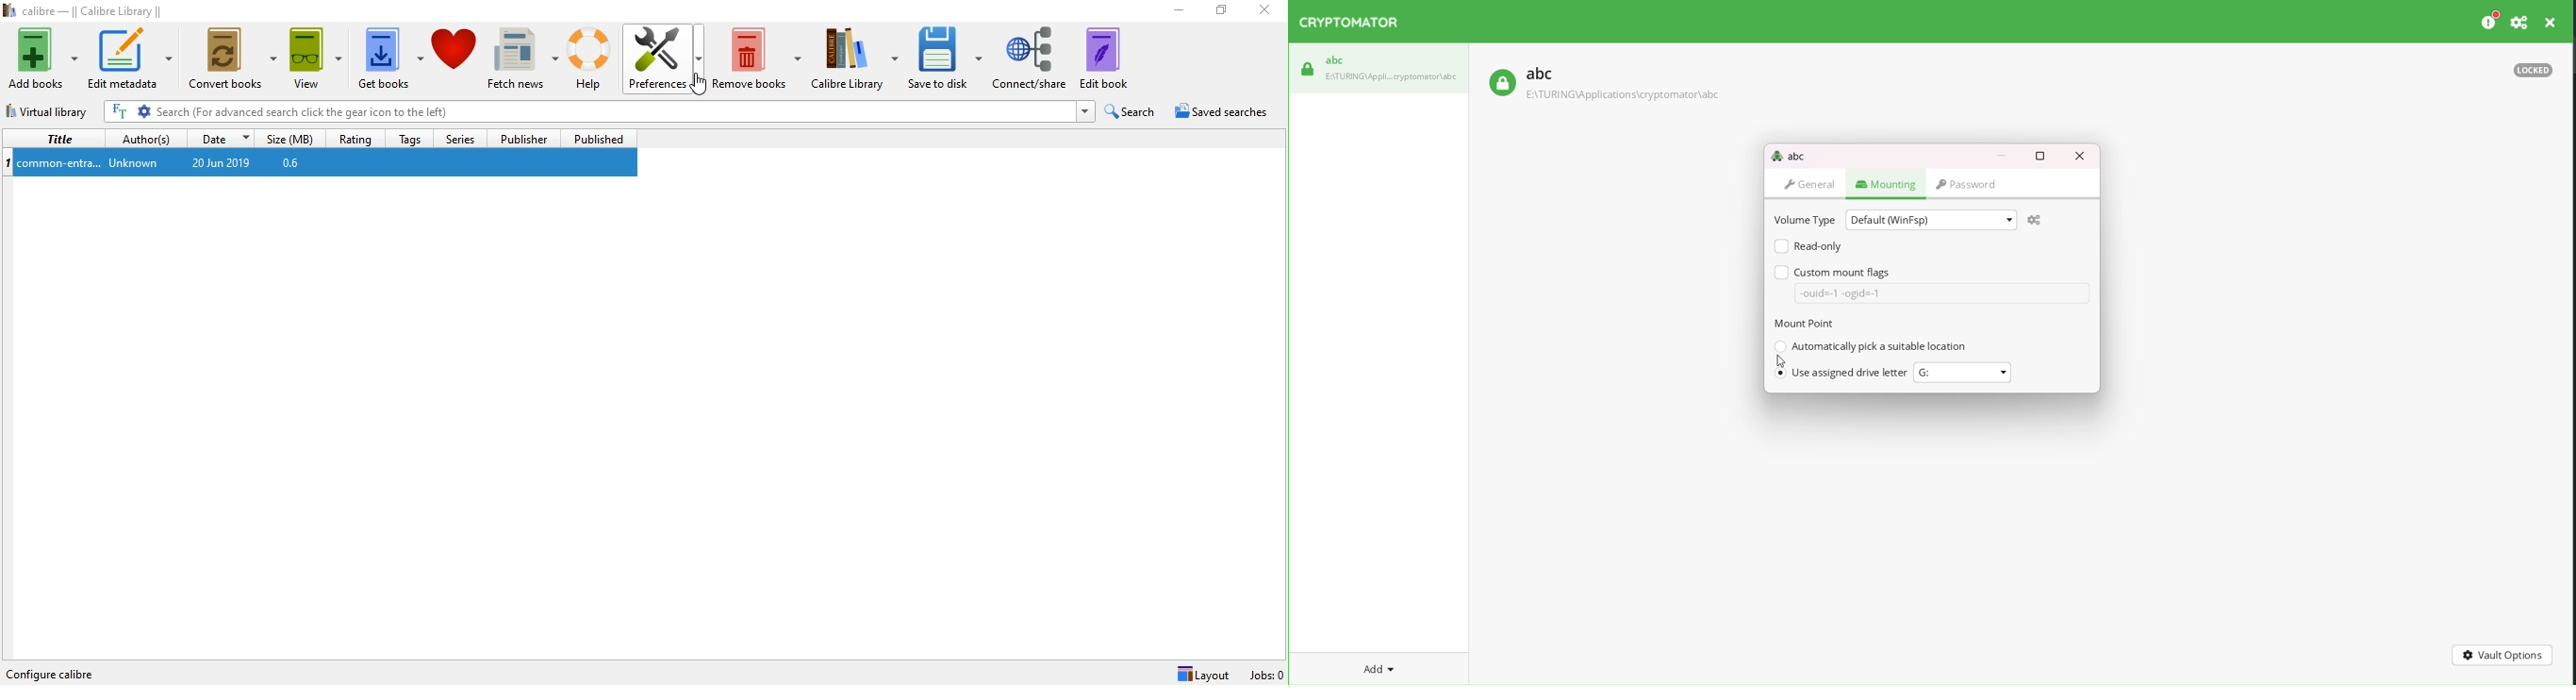 The image size is (2576, 700). I want to click on path, so click(1393, 76).